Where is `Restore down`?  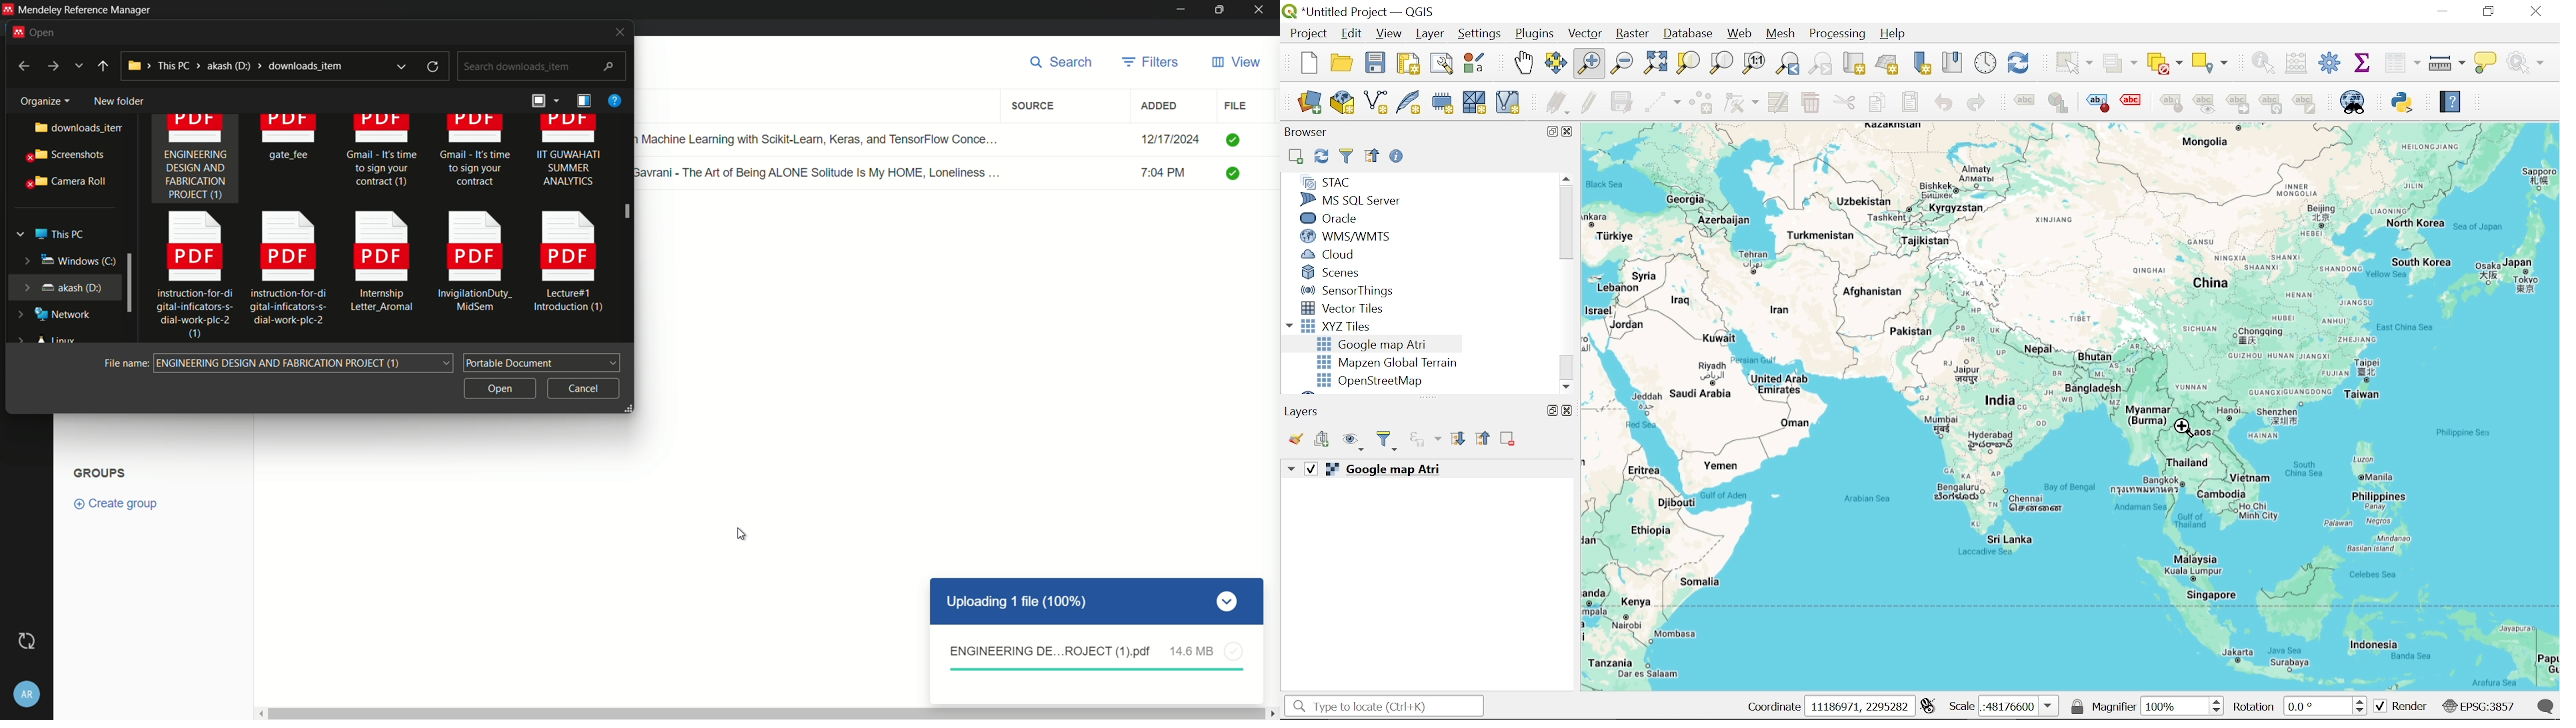
Restore down is located at coordinates (1548, 410).